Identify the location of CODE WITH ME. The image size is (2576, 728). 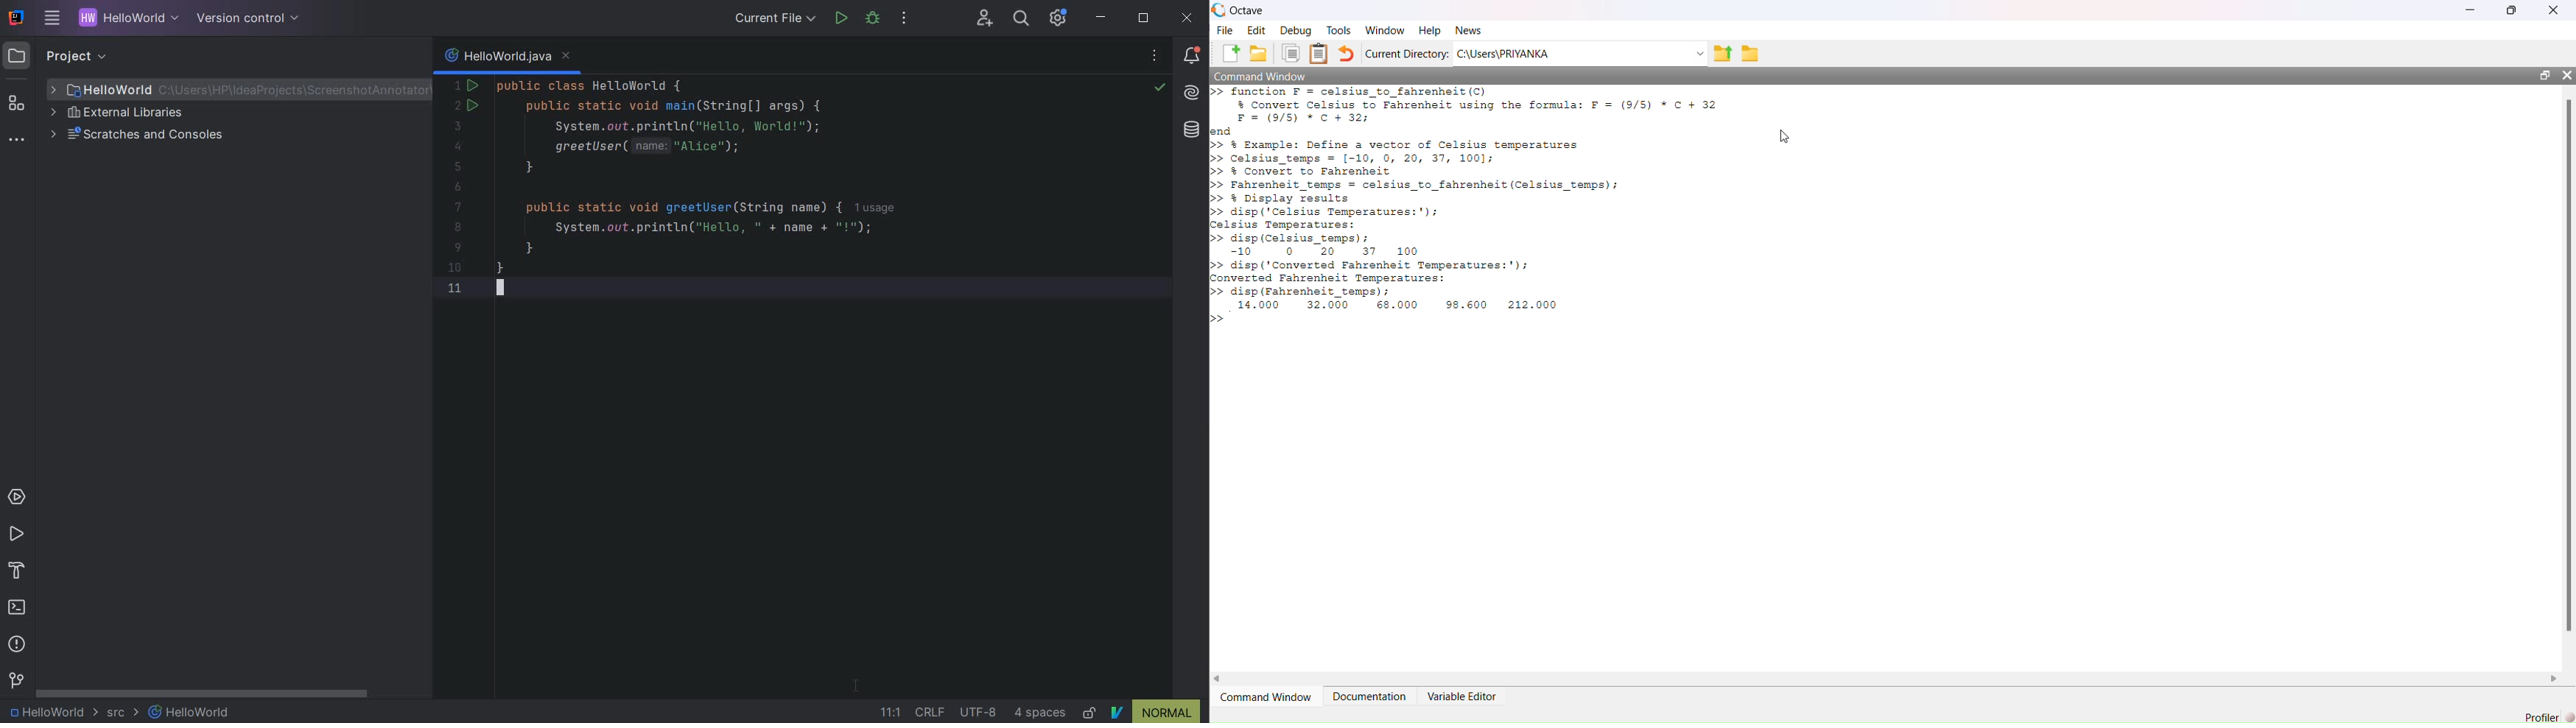
(986, 18).